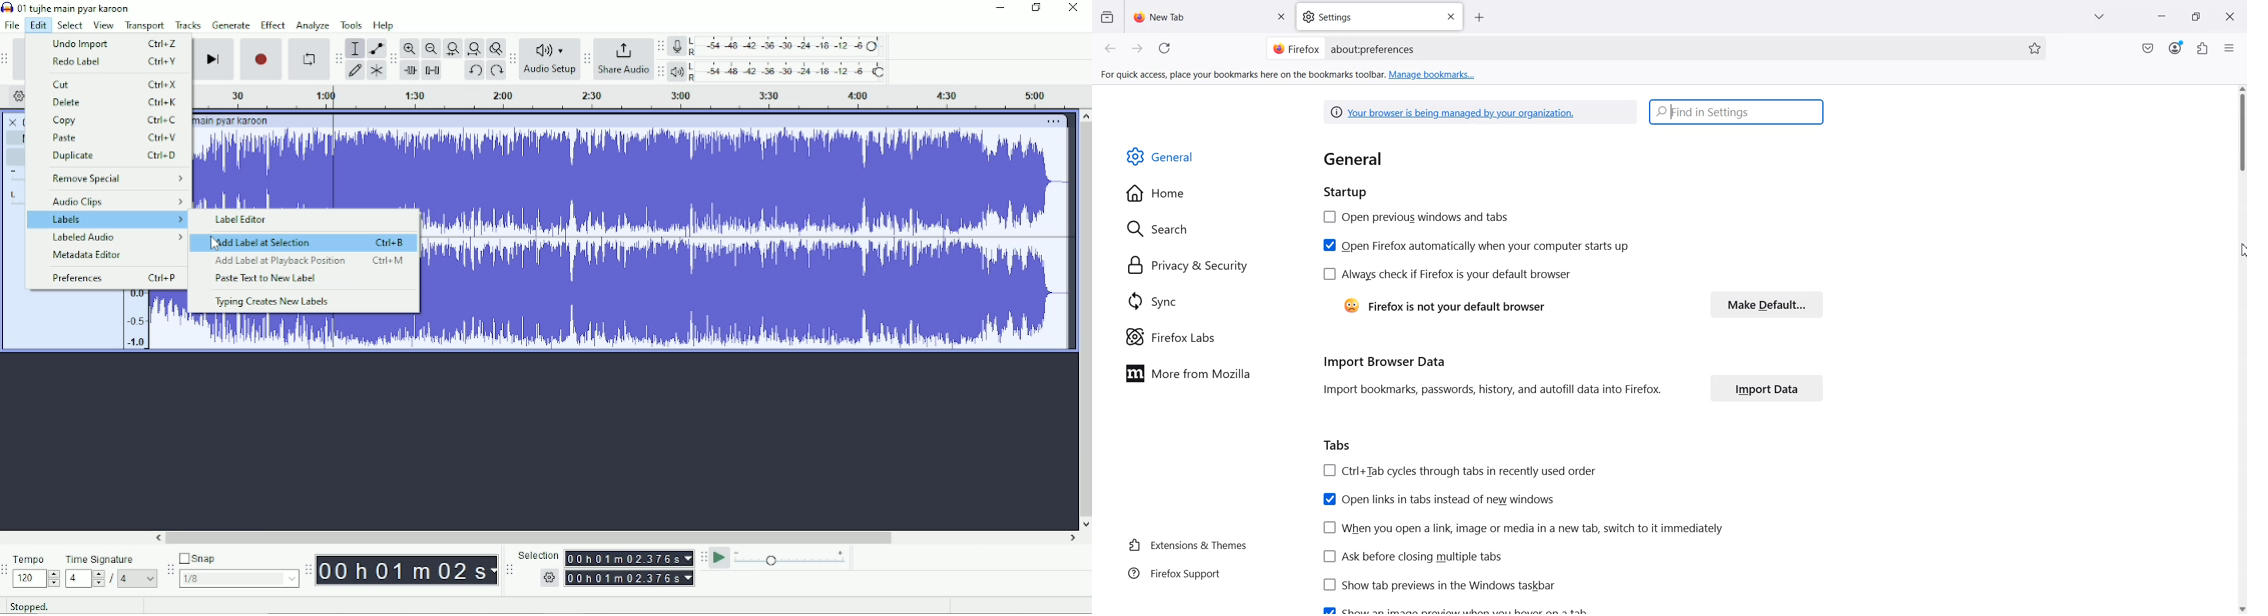  Describe the element at coordinates (116, 102) in the screenshot. I see `Delete` at that location.